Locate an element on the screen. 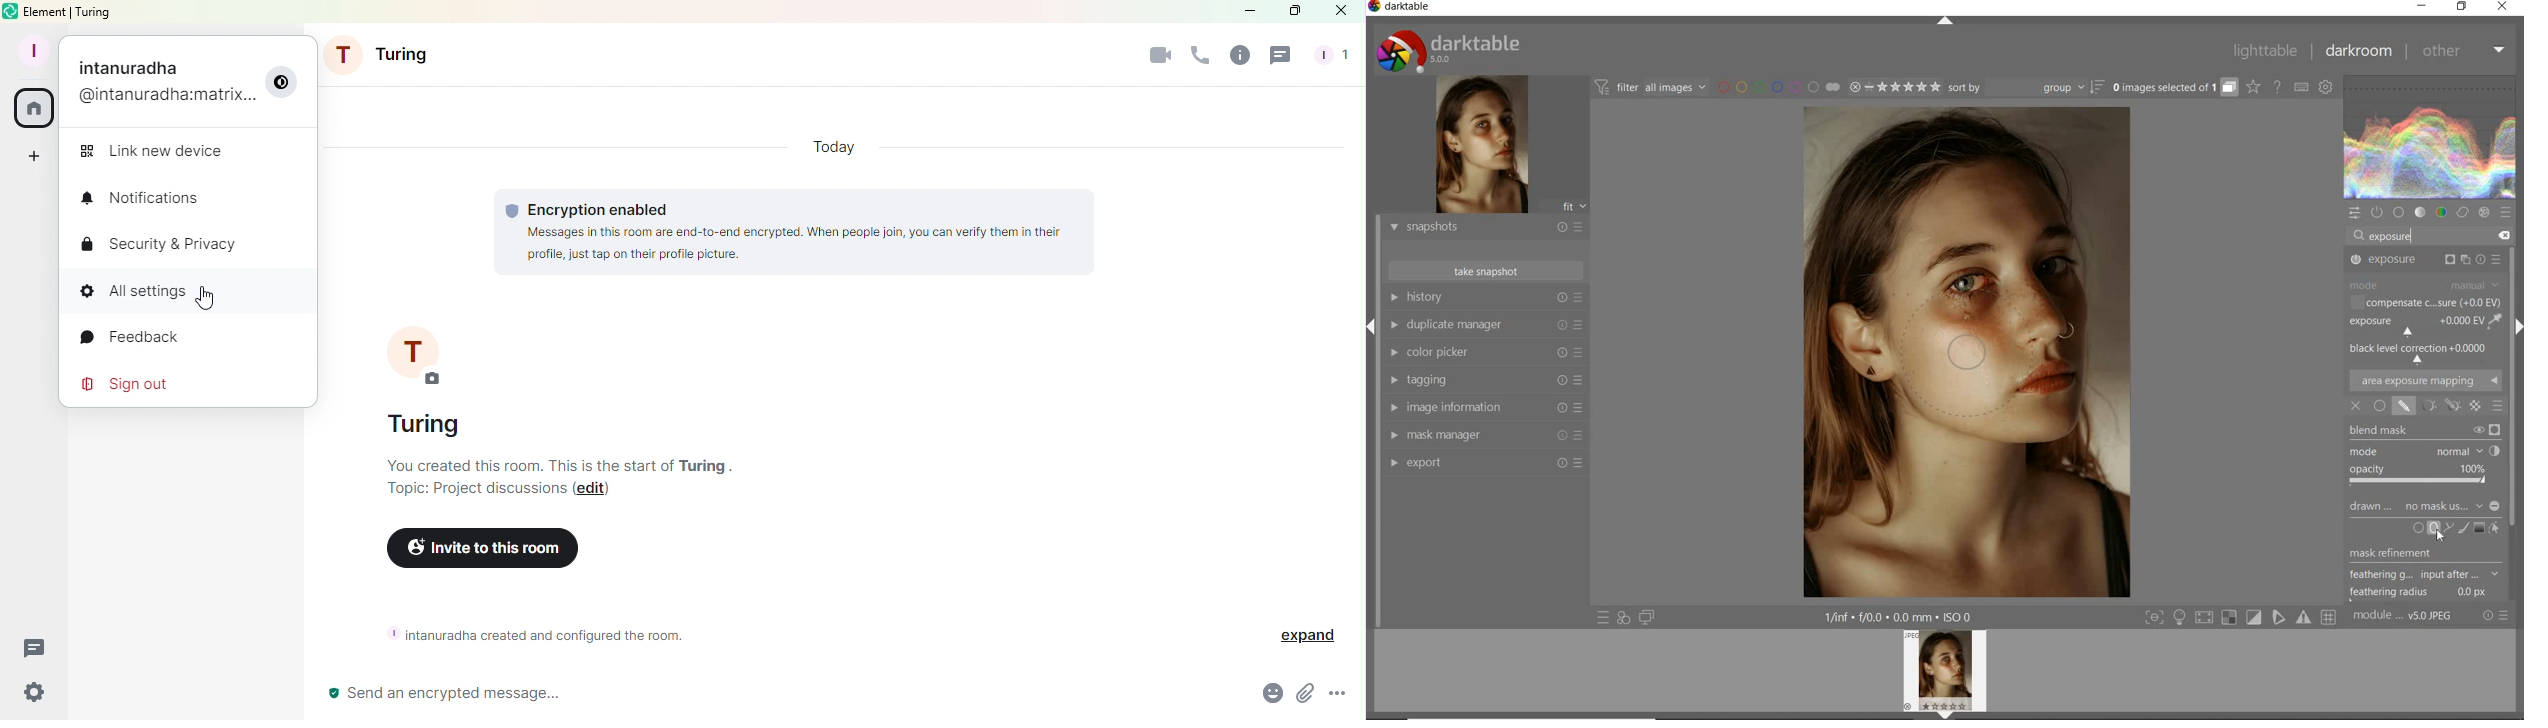  SET THE EXPOSURE ADJUSTMENT USING THE SELECTED AREA is located at coordinates (2494, 321).